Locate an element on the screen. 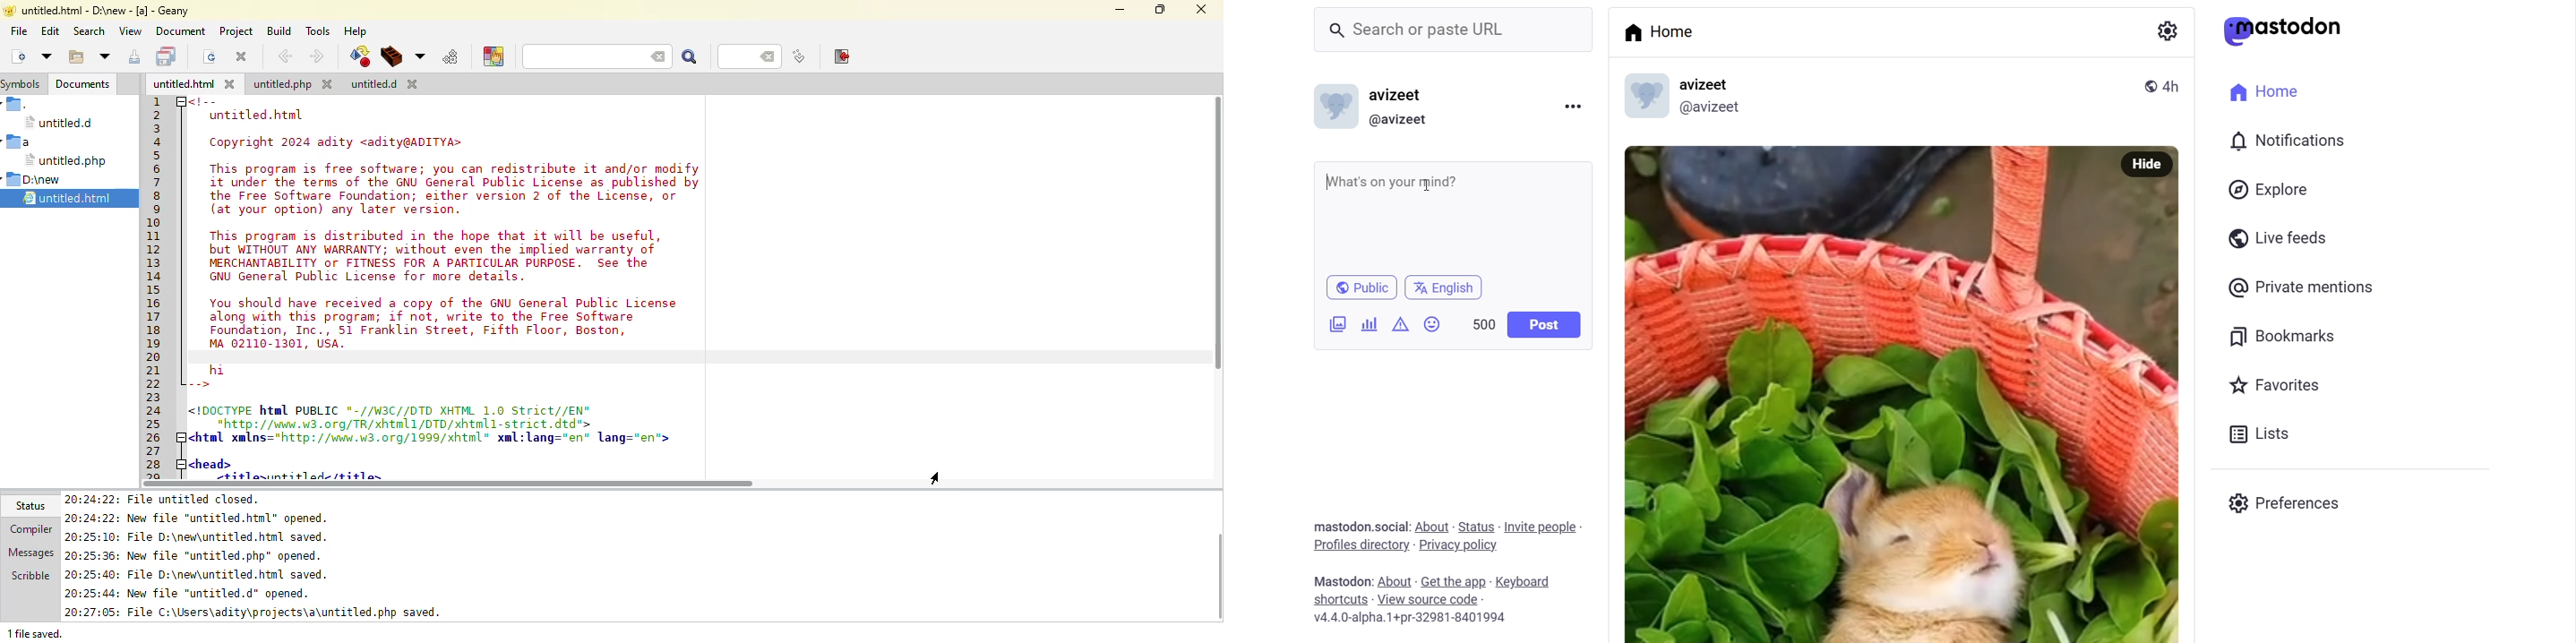 The height and width of the screenshot is (644, 2576). What's on your mind is located at coordinates (1449, 219).